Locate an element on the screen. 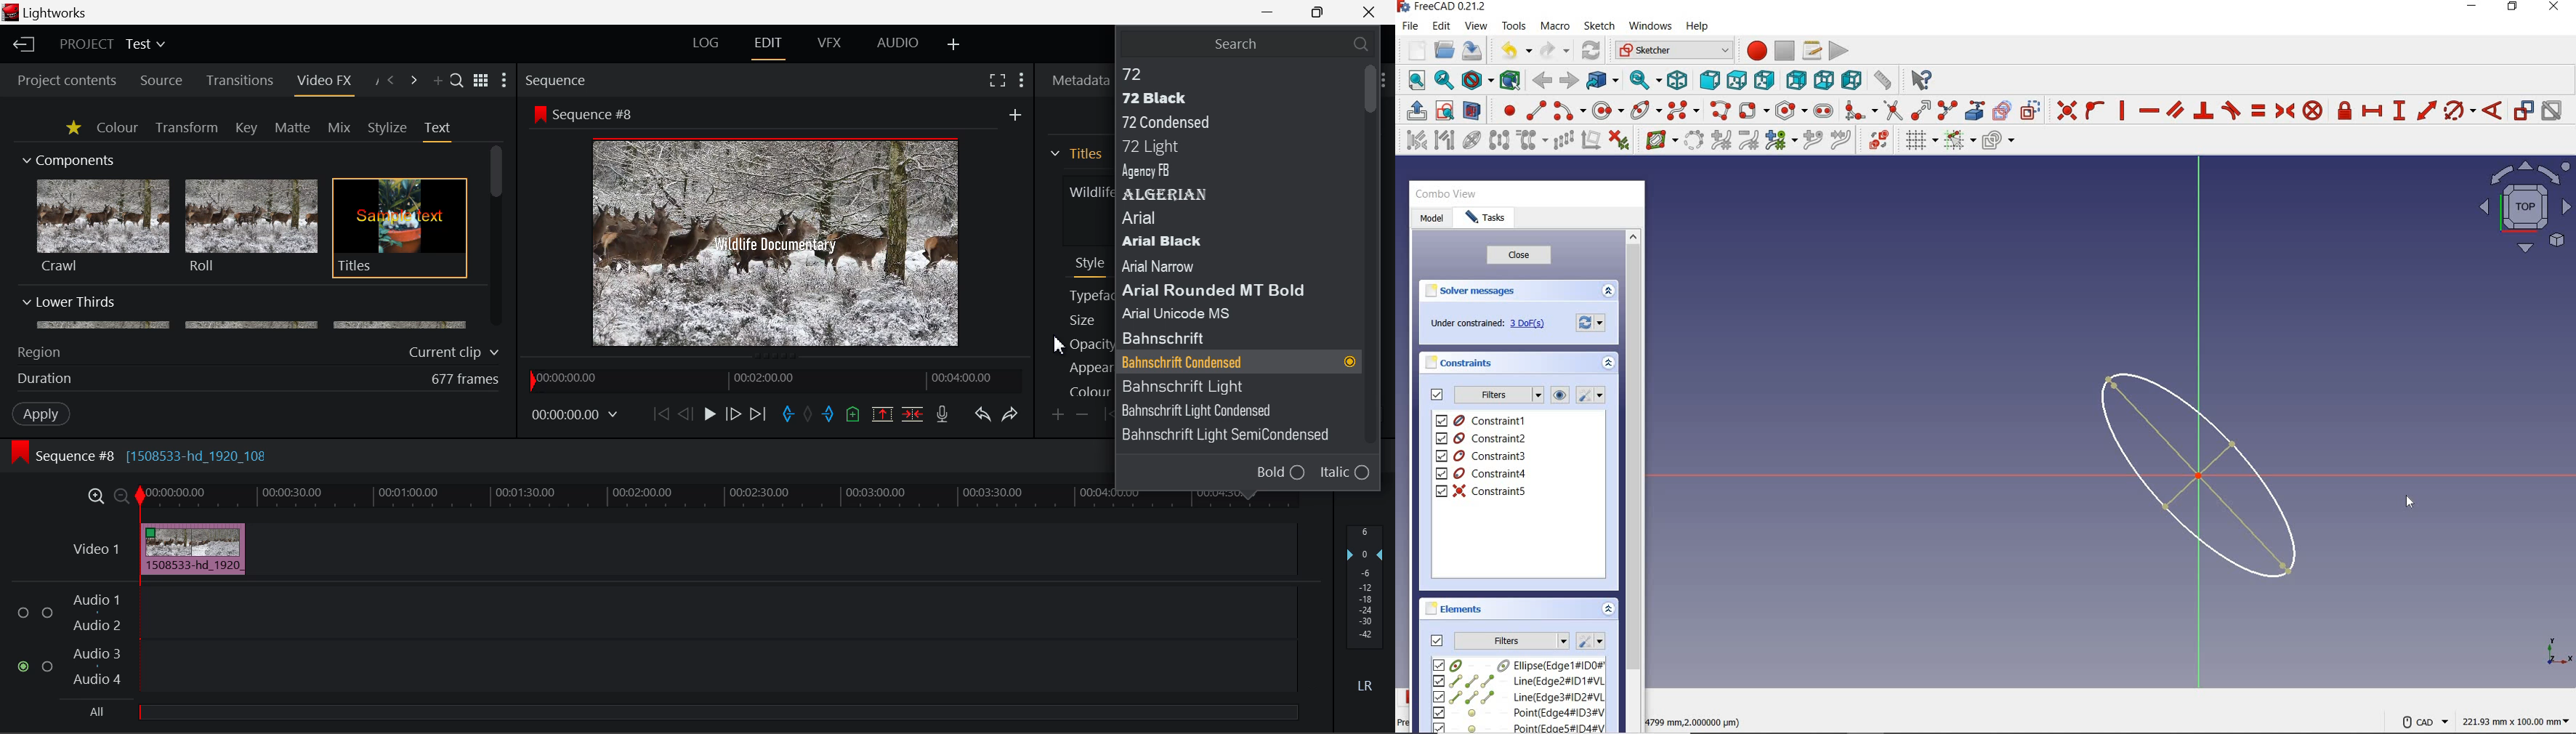 Image resolution: width=2576 pixels, height=756 pixels. create arc is located at coordinates (1570, 109).